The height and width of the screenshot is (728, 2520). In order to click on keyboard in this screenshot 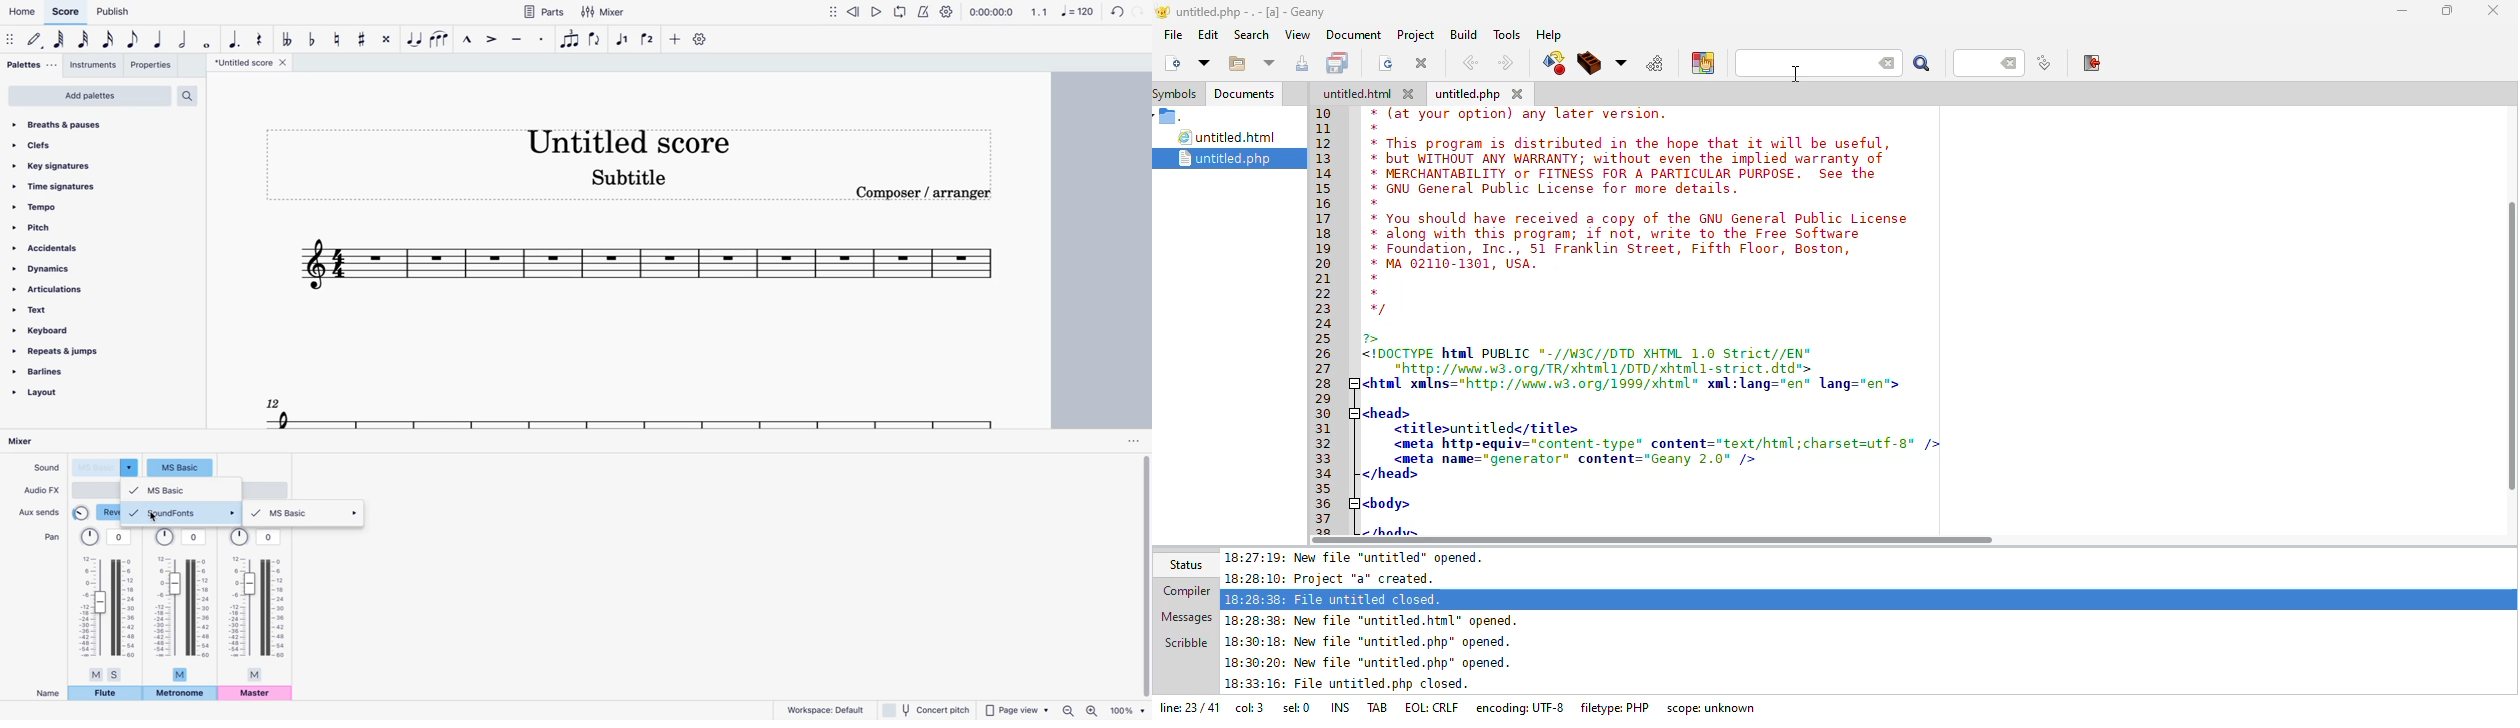, I will do `click(48, 330)`.